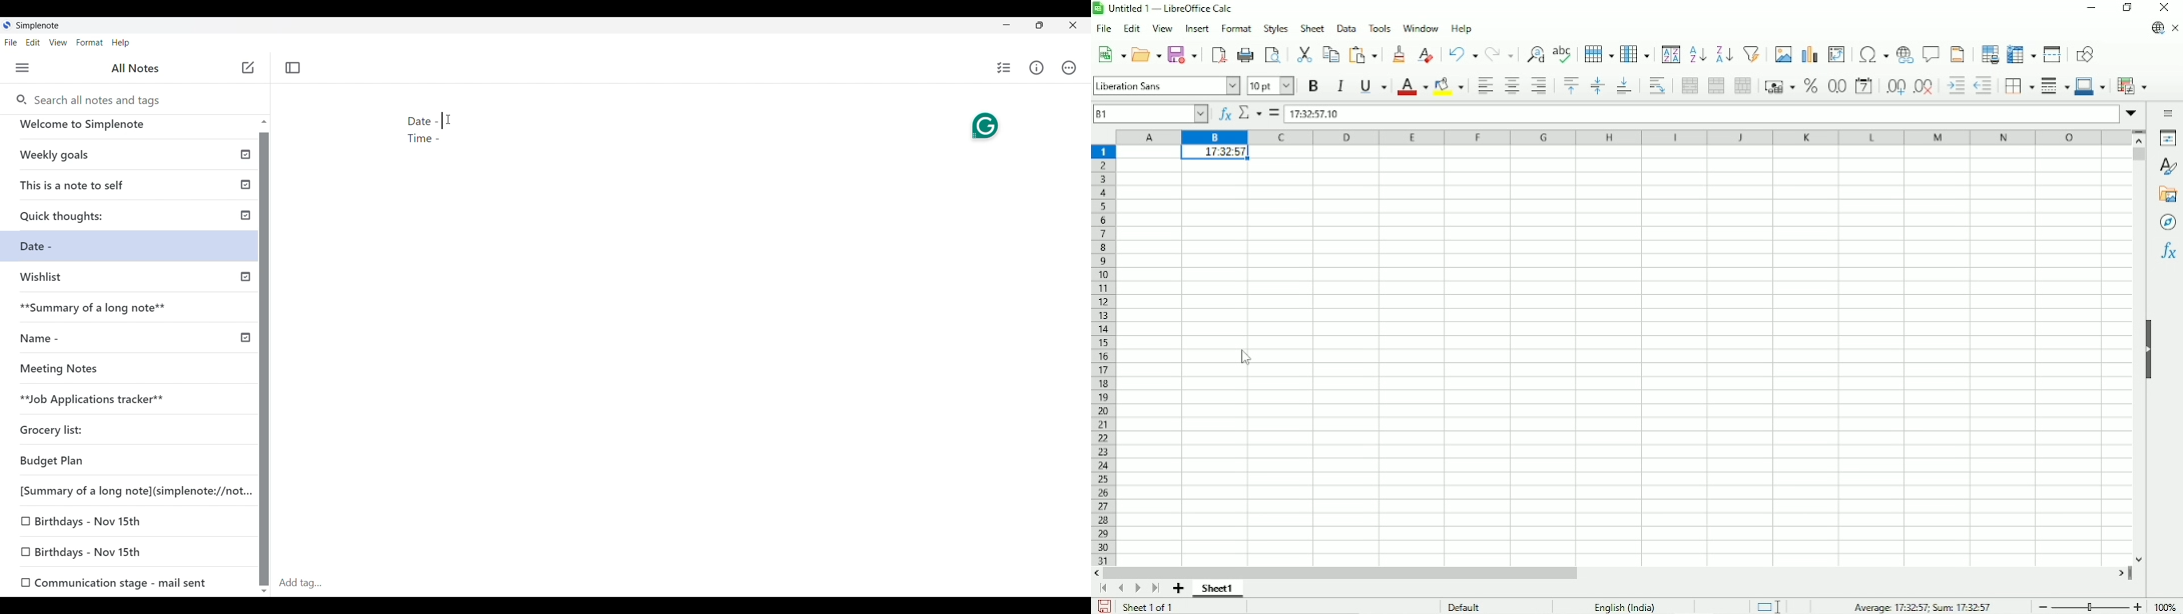 The width and height of the screenshot is (2184, 616). What do you see at coordinates (88, 519) in the screenshot?
I see `Unpublished note` at bounding box center [88, 519].